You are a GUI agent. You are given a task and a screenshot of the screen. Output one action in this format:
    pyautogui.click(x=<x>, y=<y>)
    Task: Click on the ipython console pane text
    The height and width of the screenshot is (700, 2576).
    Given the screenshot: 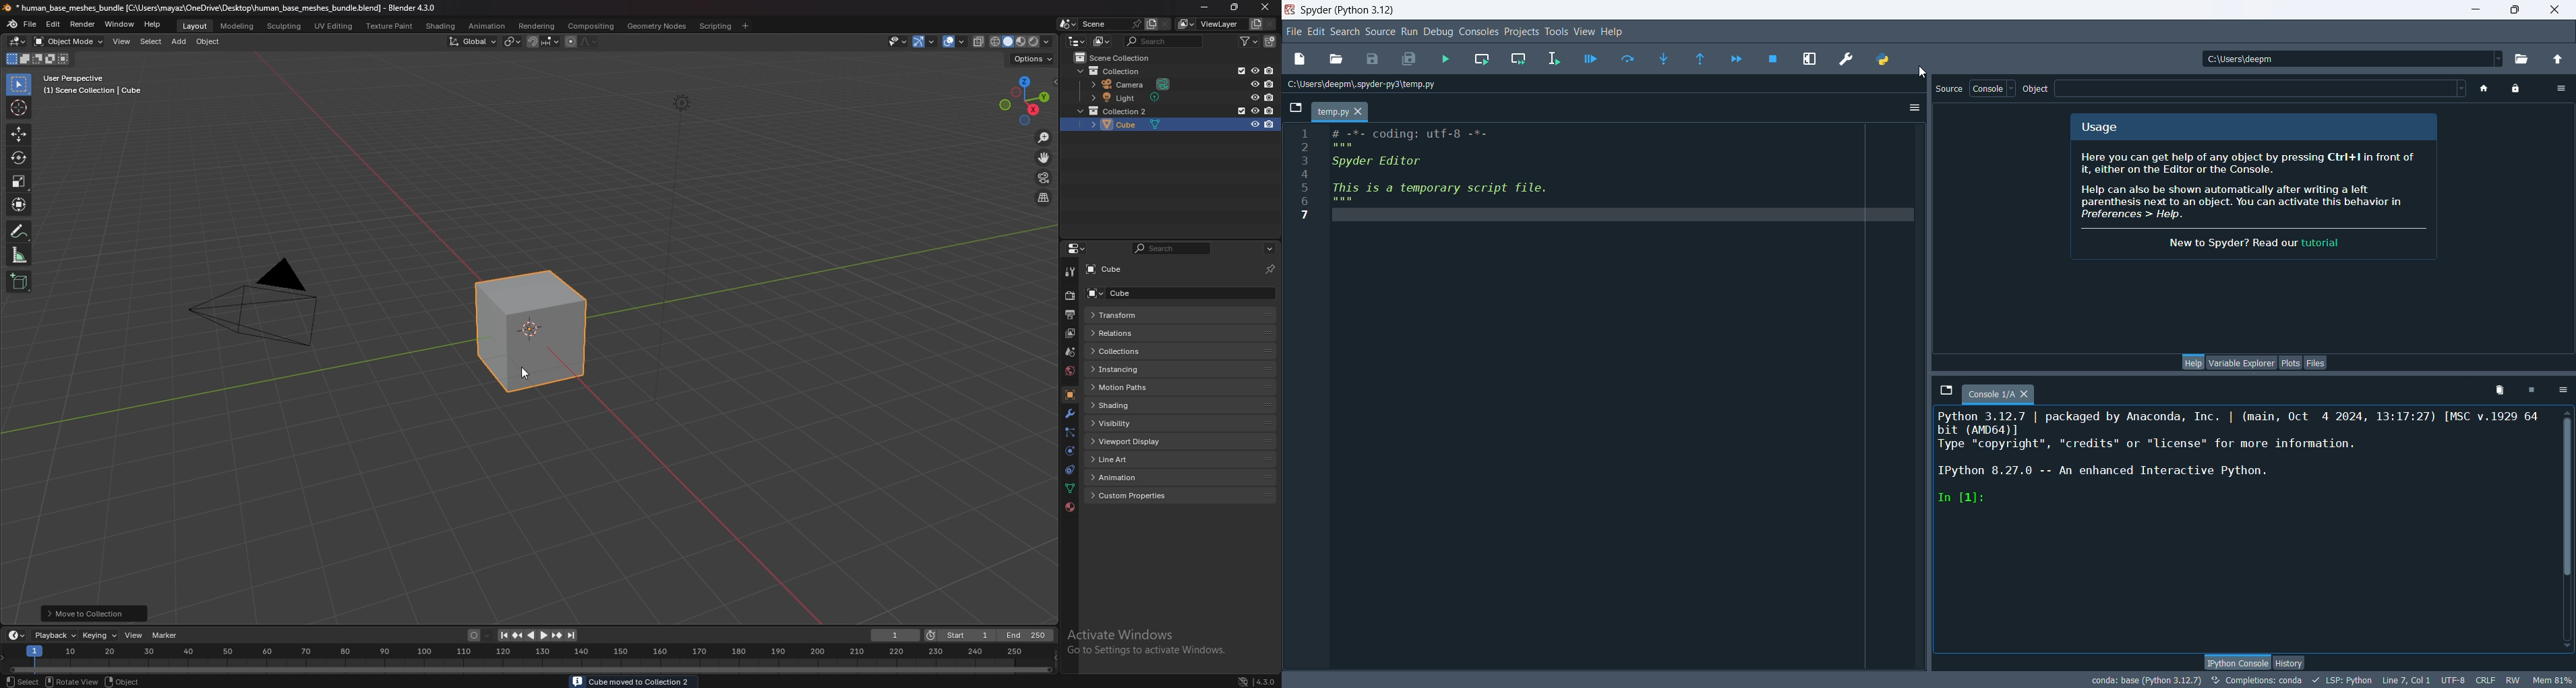 What is the action you would take?
    pyautogui.click(x=2238, y=457)
    